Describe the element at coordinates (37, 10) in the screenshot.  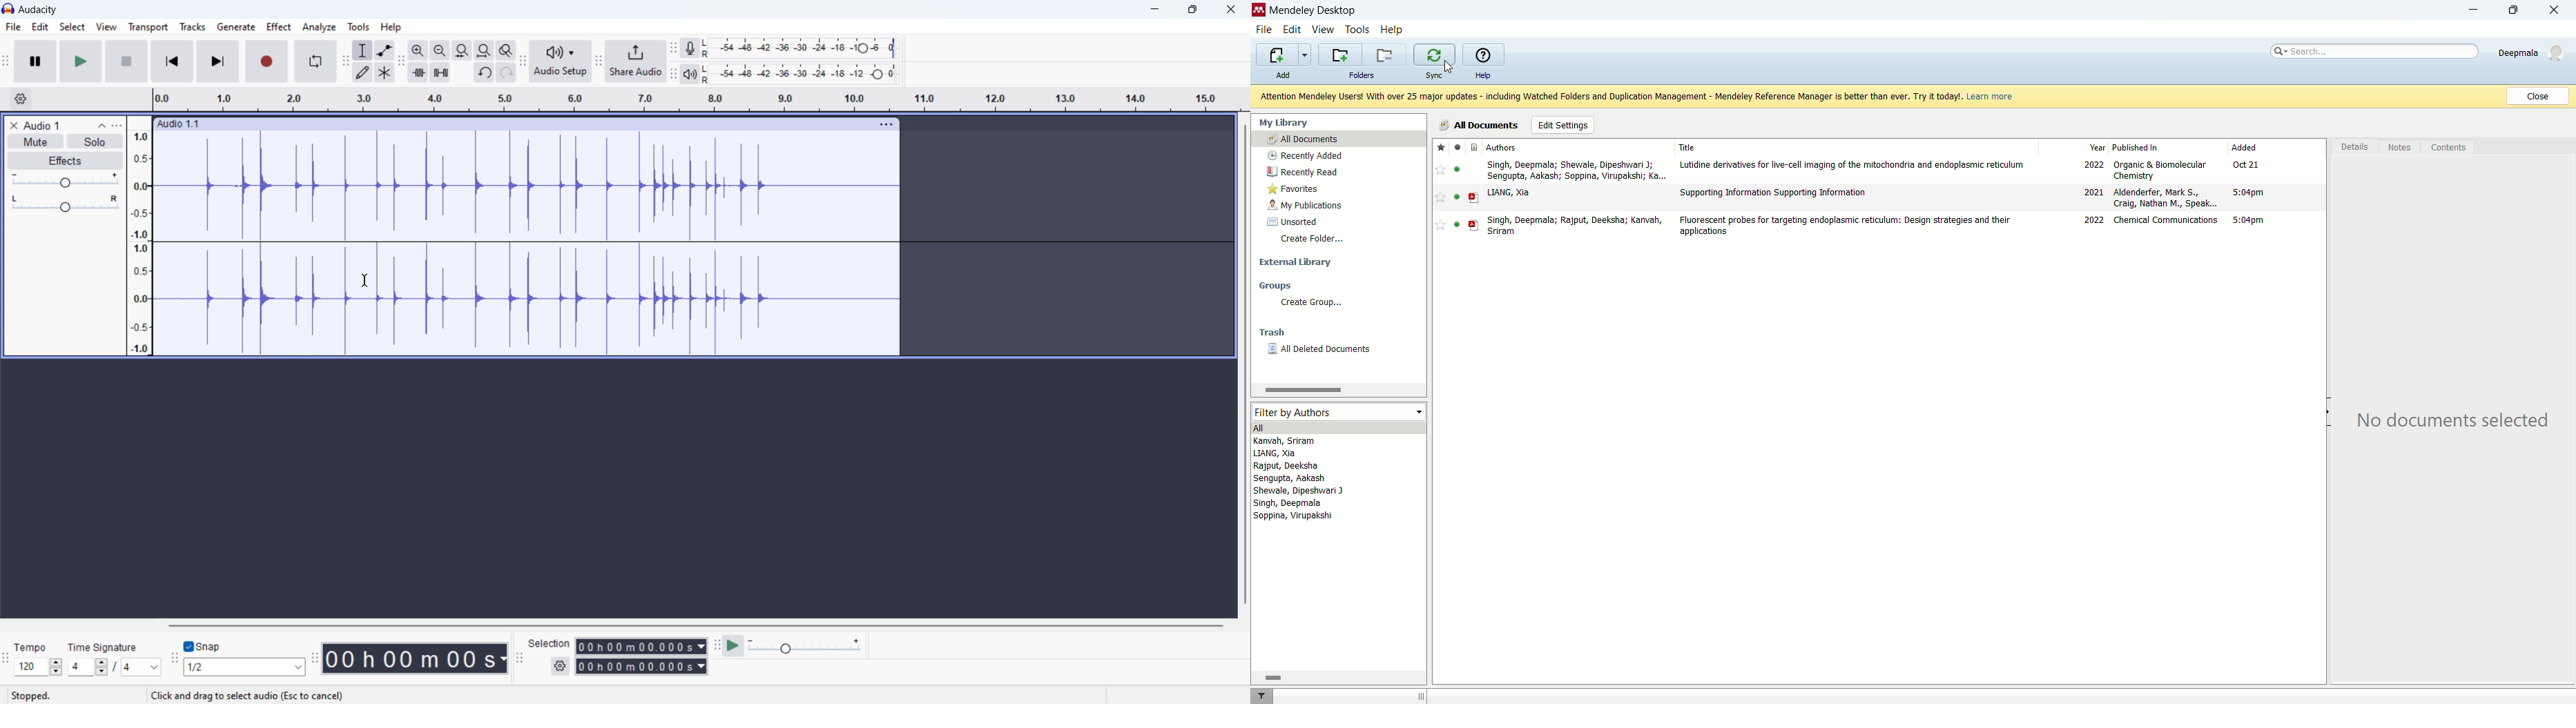
I see `title` at that location.